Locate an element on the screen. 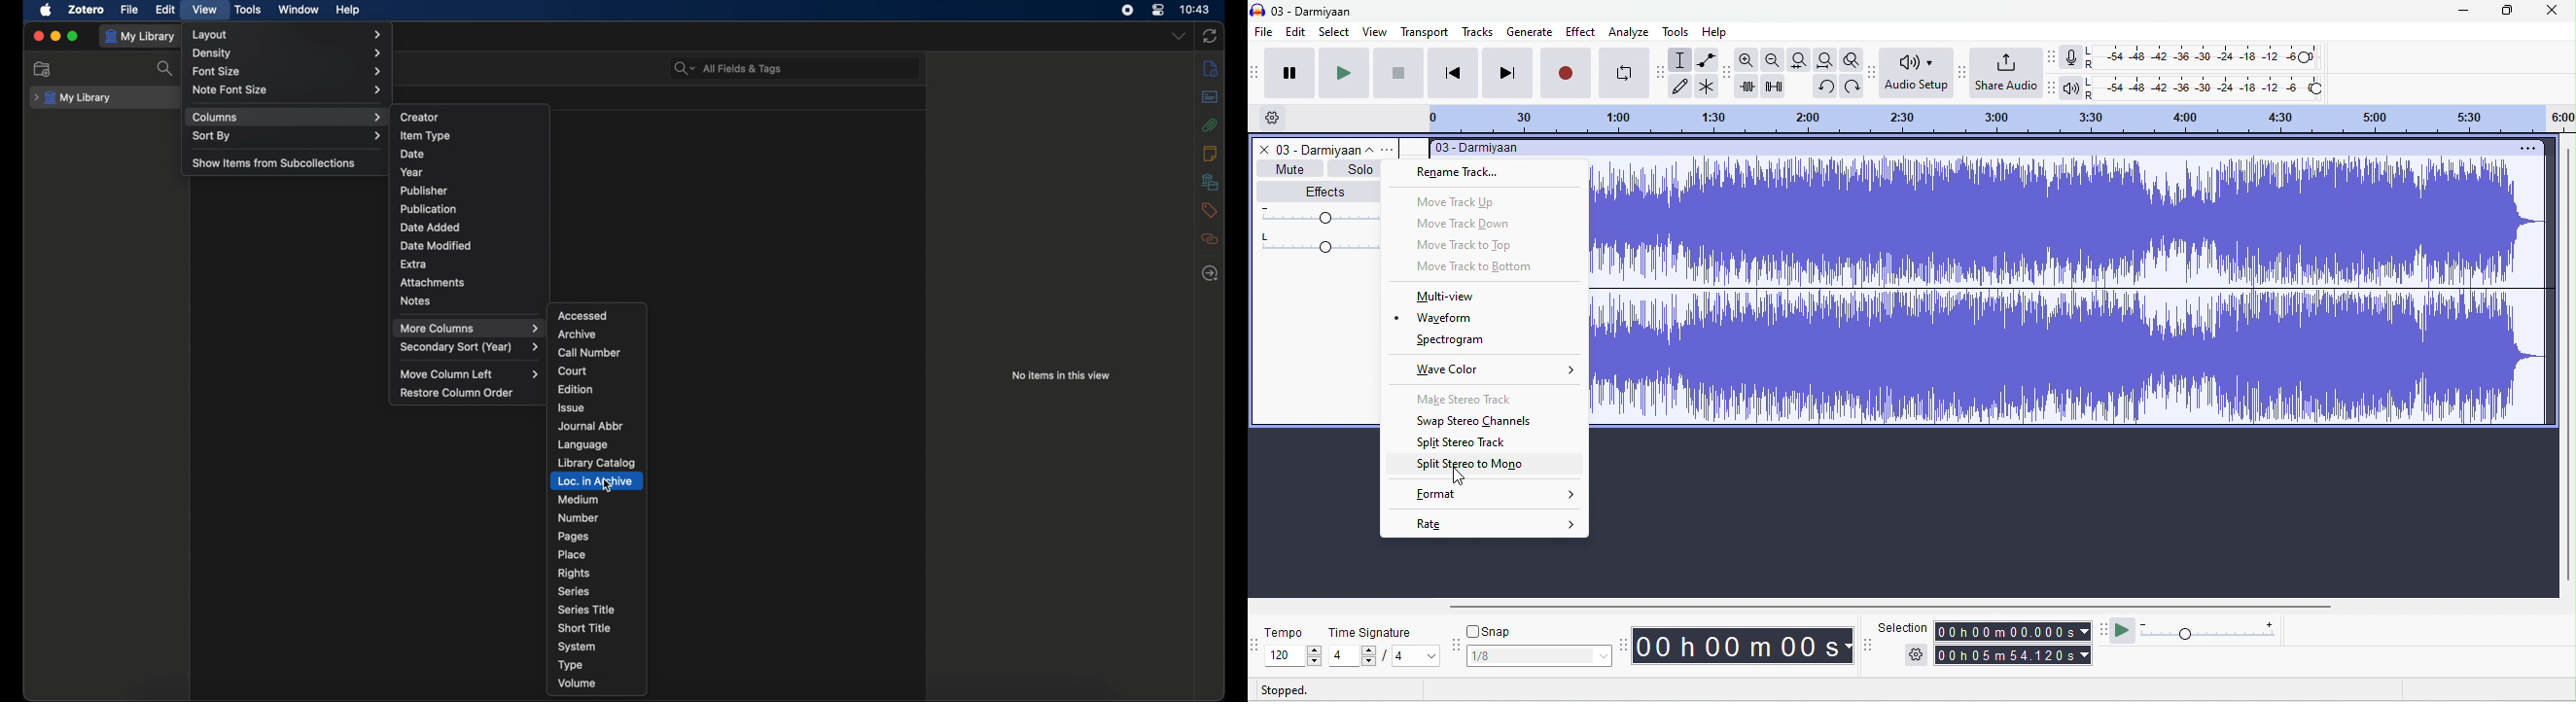 The image size is (2576, 728). timeline options is located at coordinates (1271, 118).